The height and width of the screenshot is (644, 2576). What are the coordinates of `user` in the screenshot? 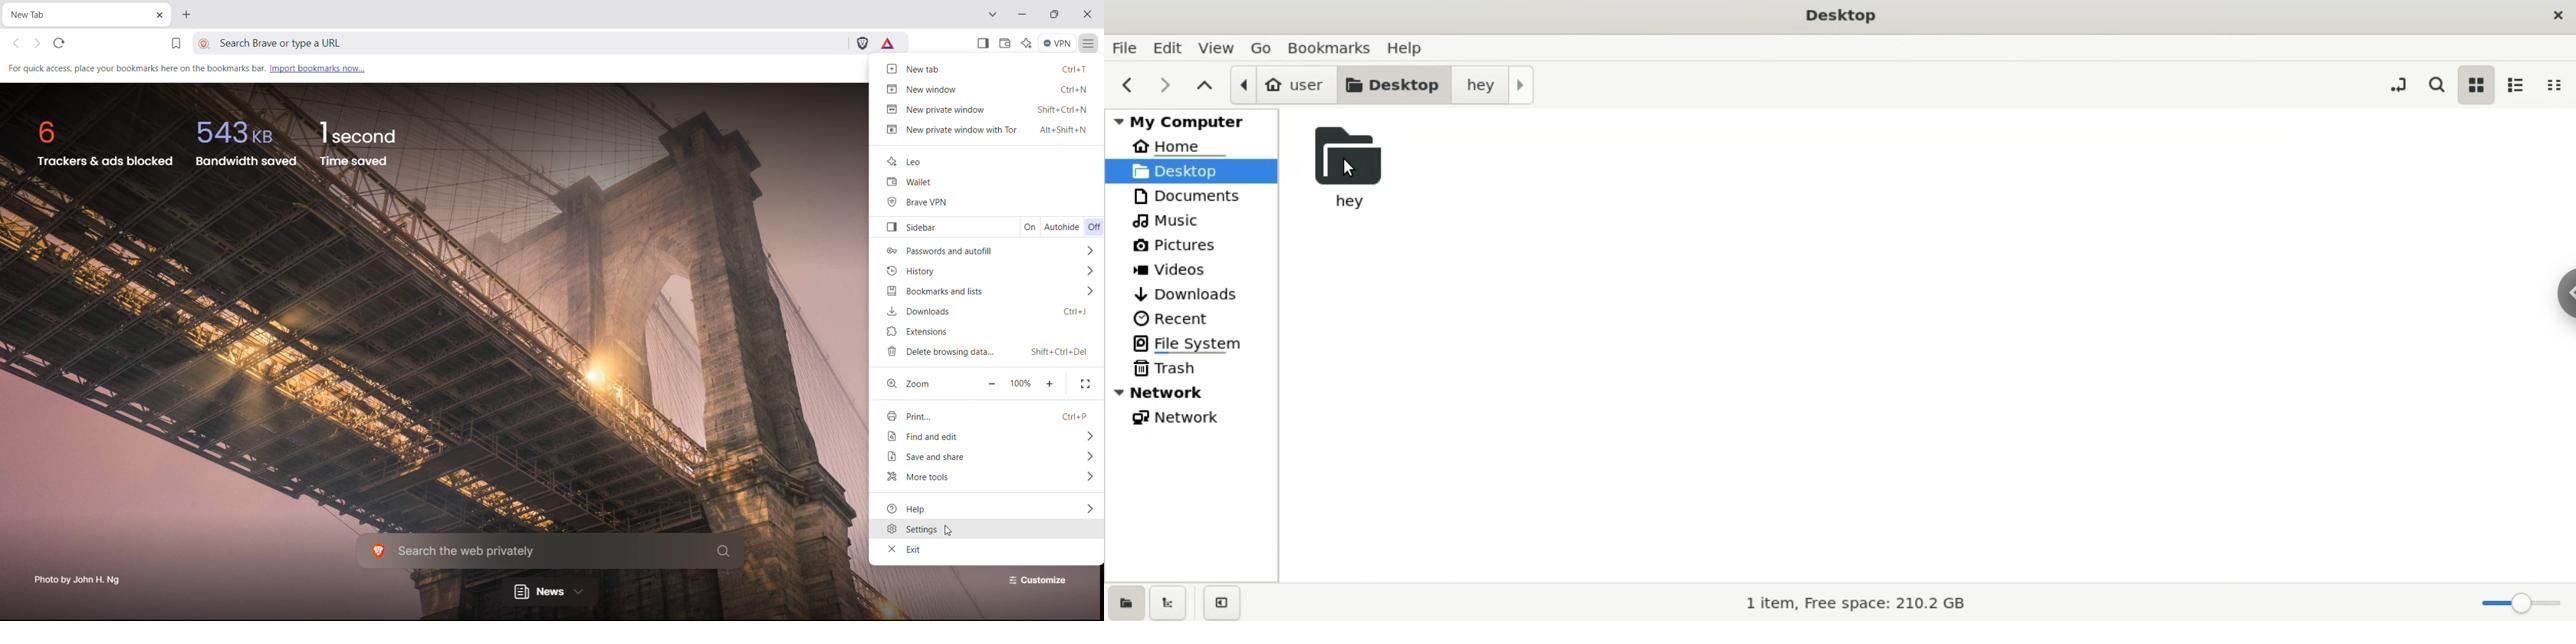 It's located at (1279, 84).